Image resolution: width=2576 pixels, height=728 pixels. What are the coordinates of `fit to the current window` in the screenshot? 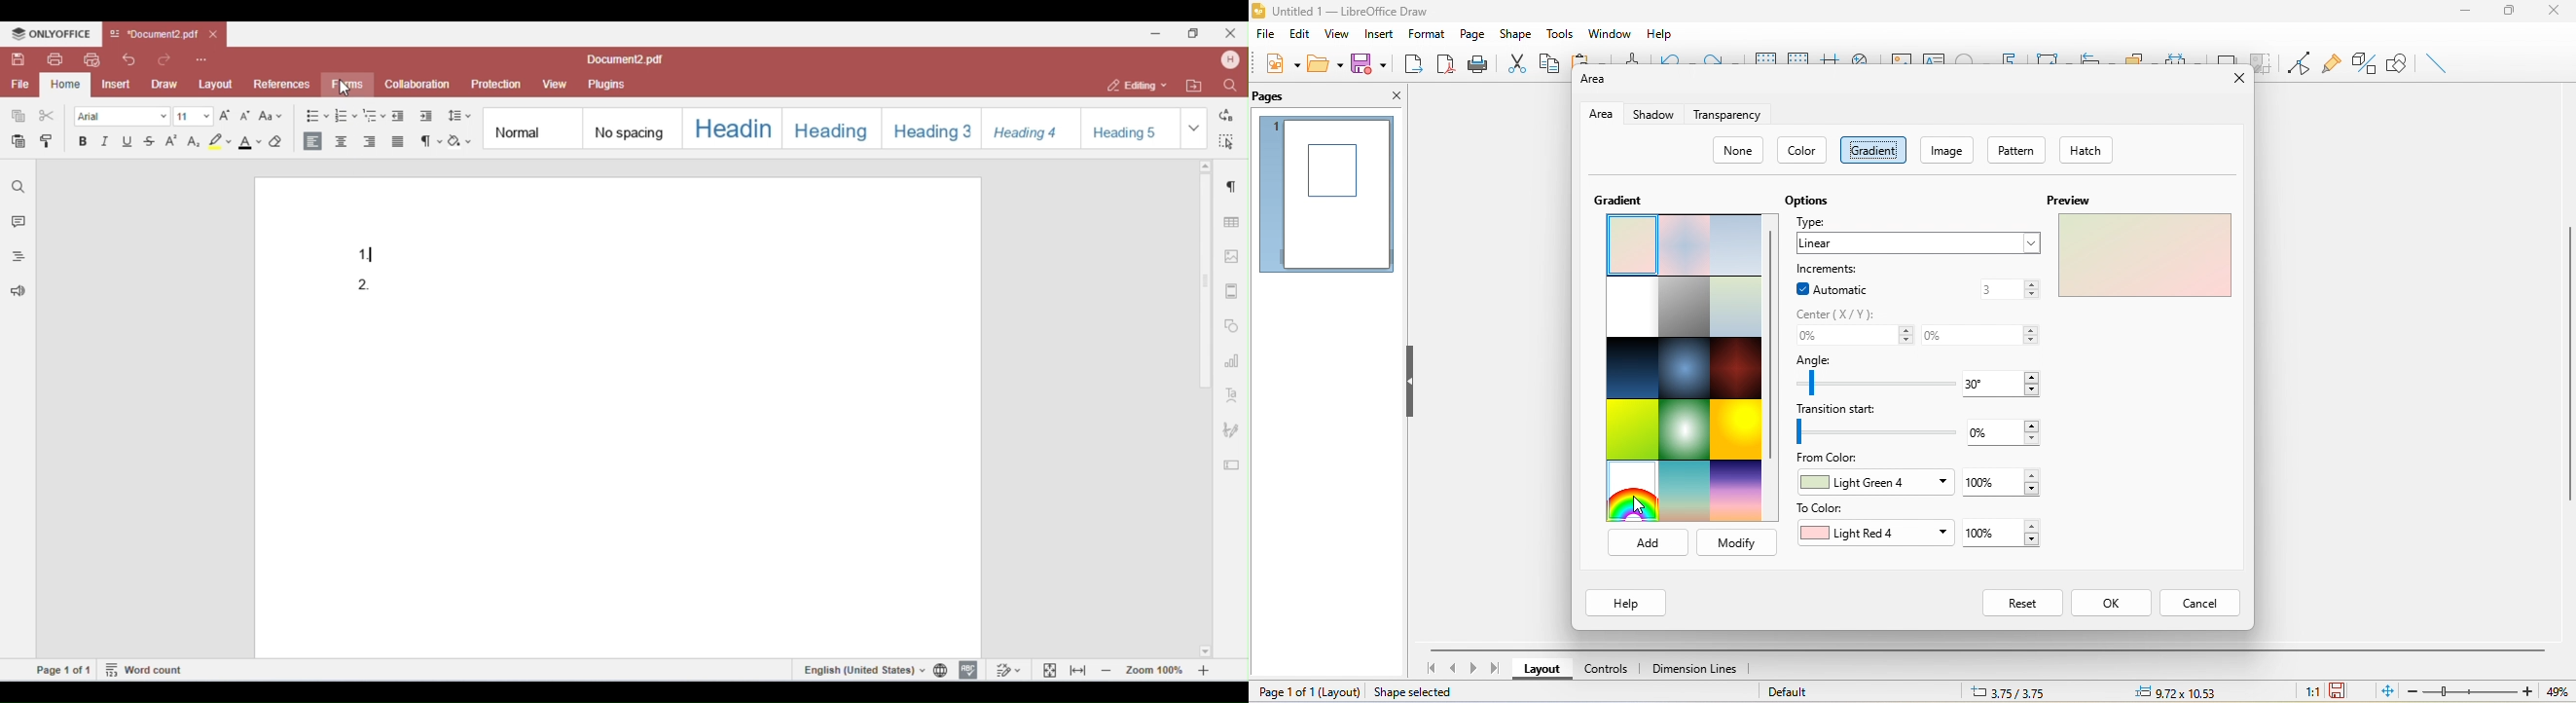 It's located at (2388, 692).